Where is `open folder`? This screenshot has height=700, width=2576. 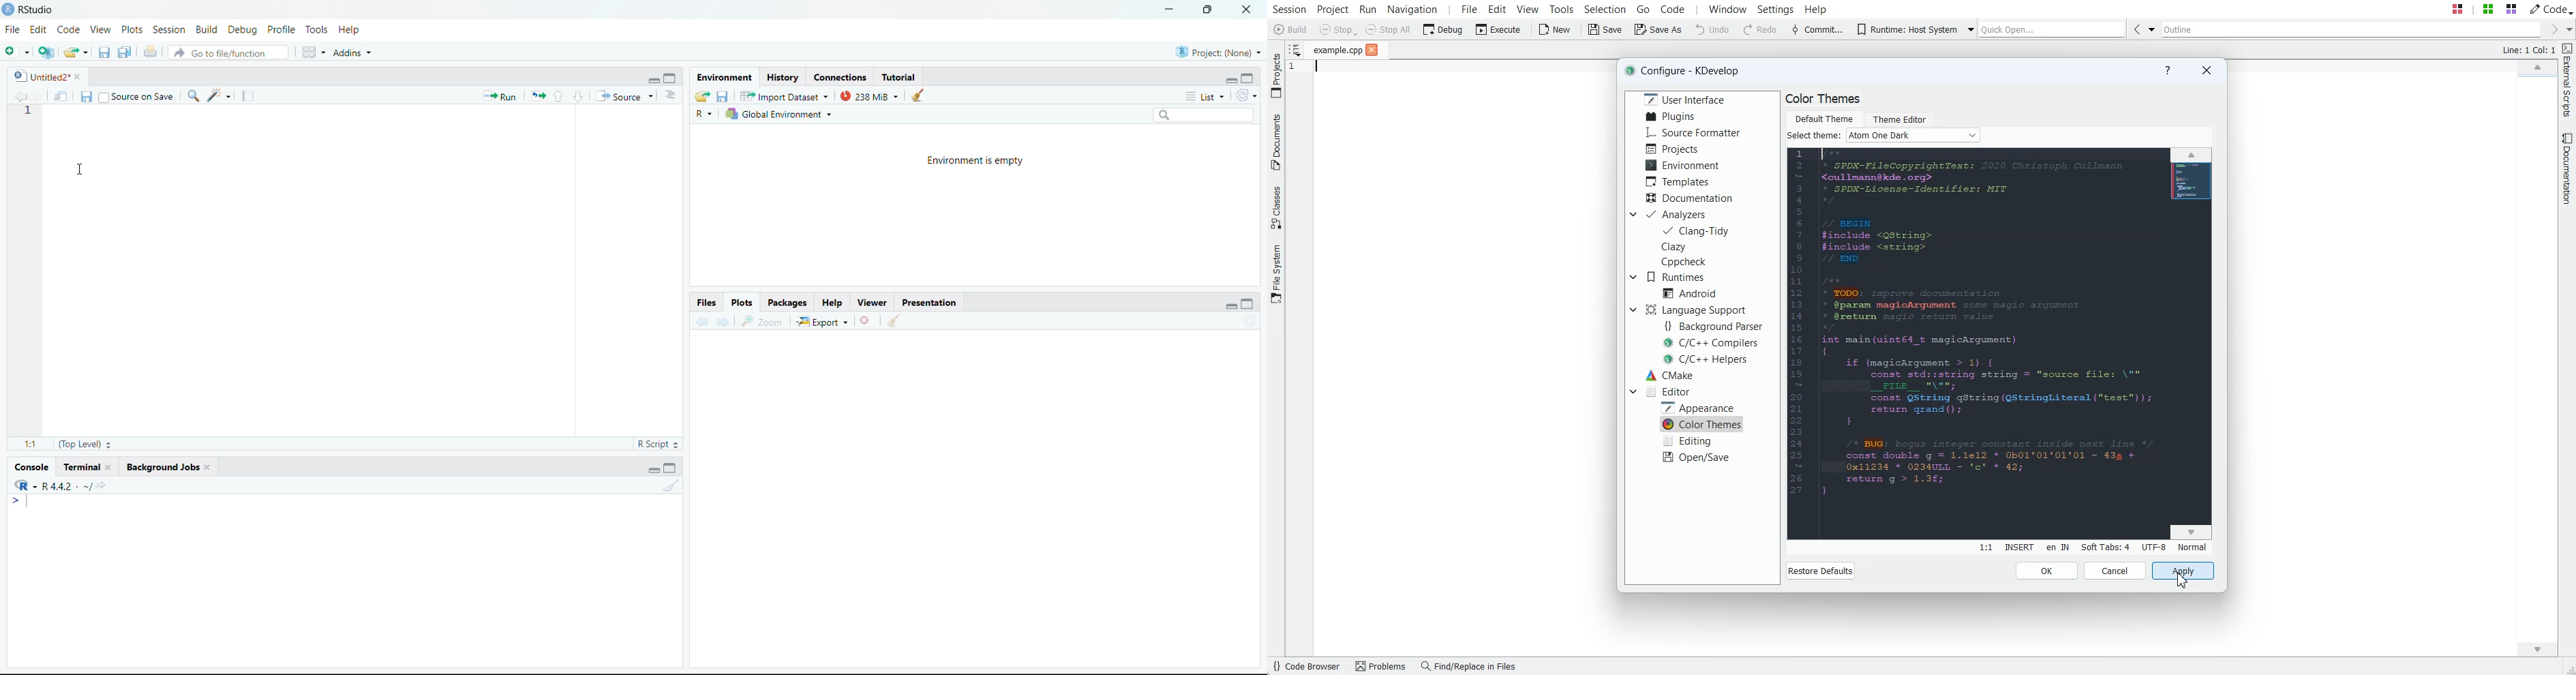 open folder is located at coordinates (703, 96).